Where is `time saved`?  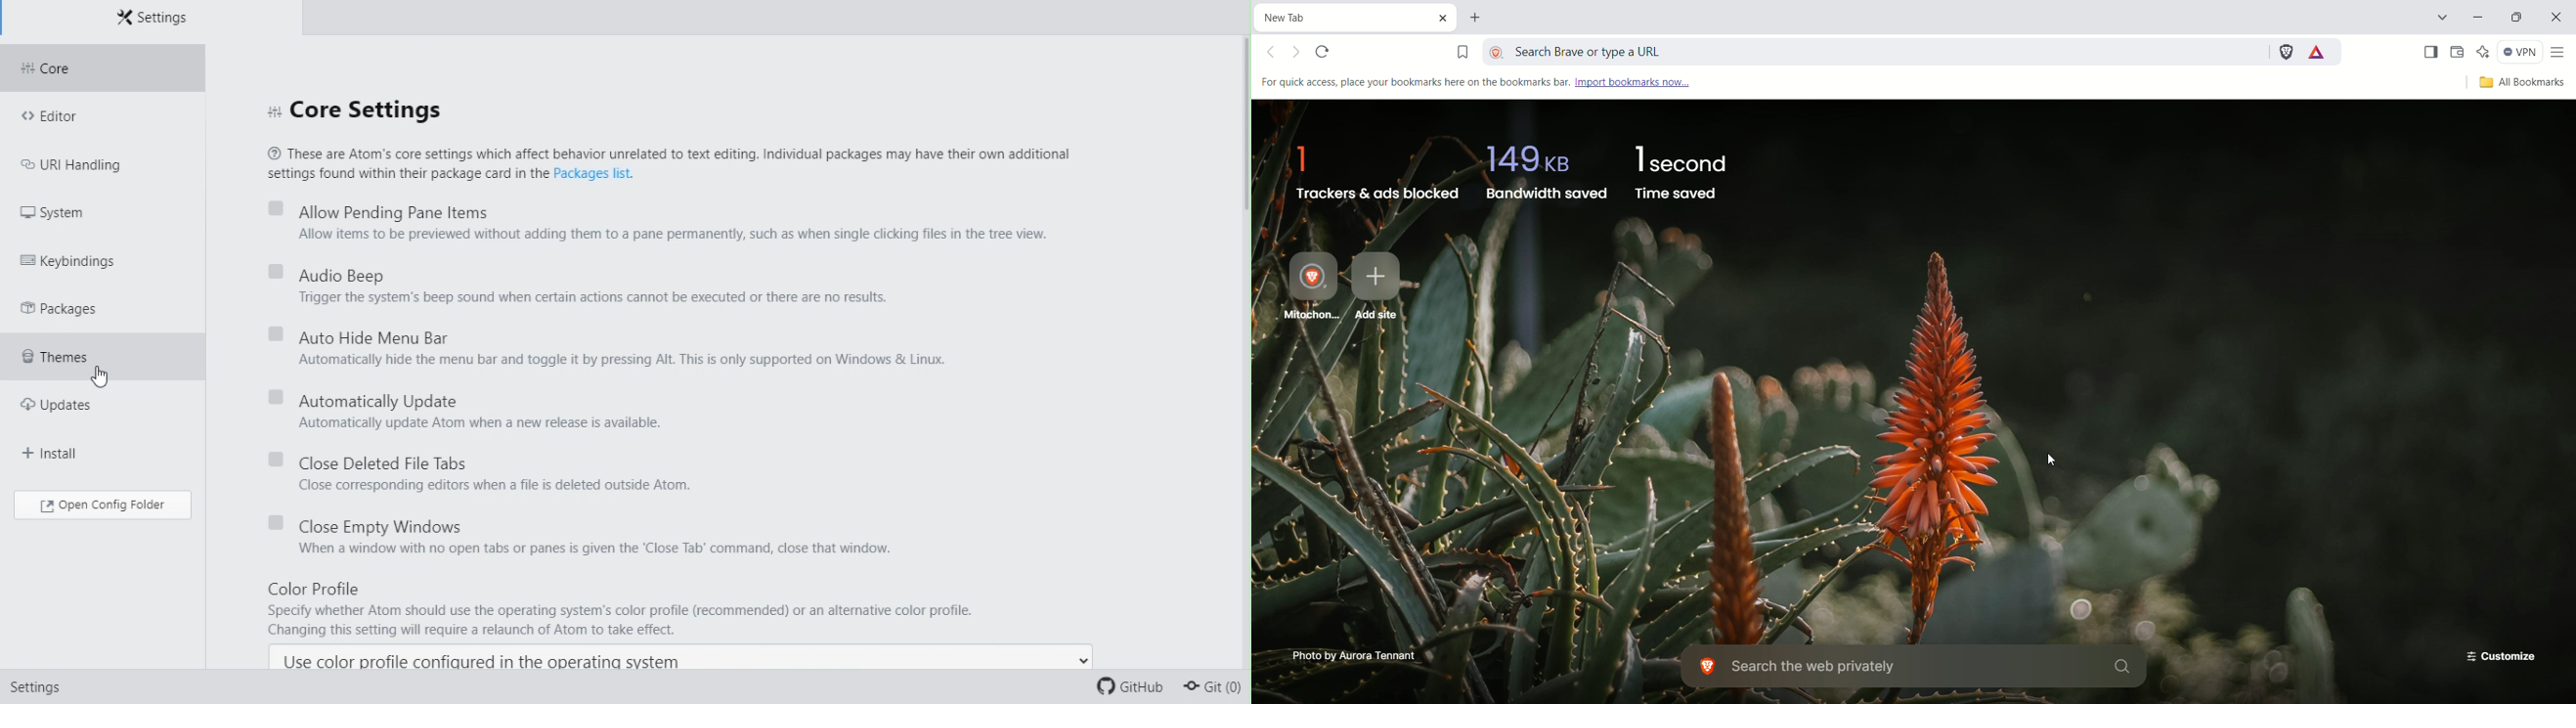
time saved is located at coordinates (1684, 173).